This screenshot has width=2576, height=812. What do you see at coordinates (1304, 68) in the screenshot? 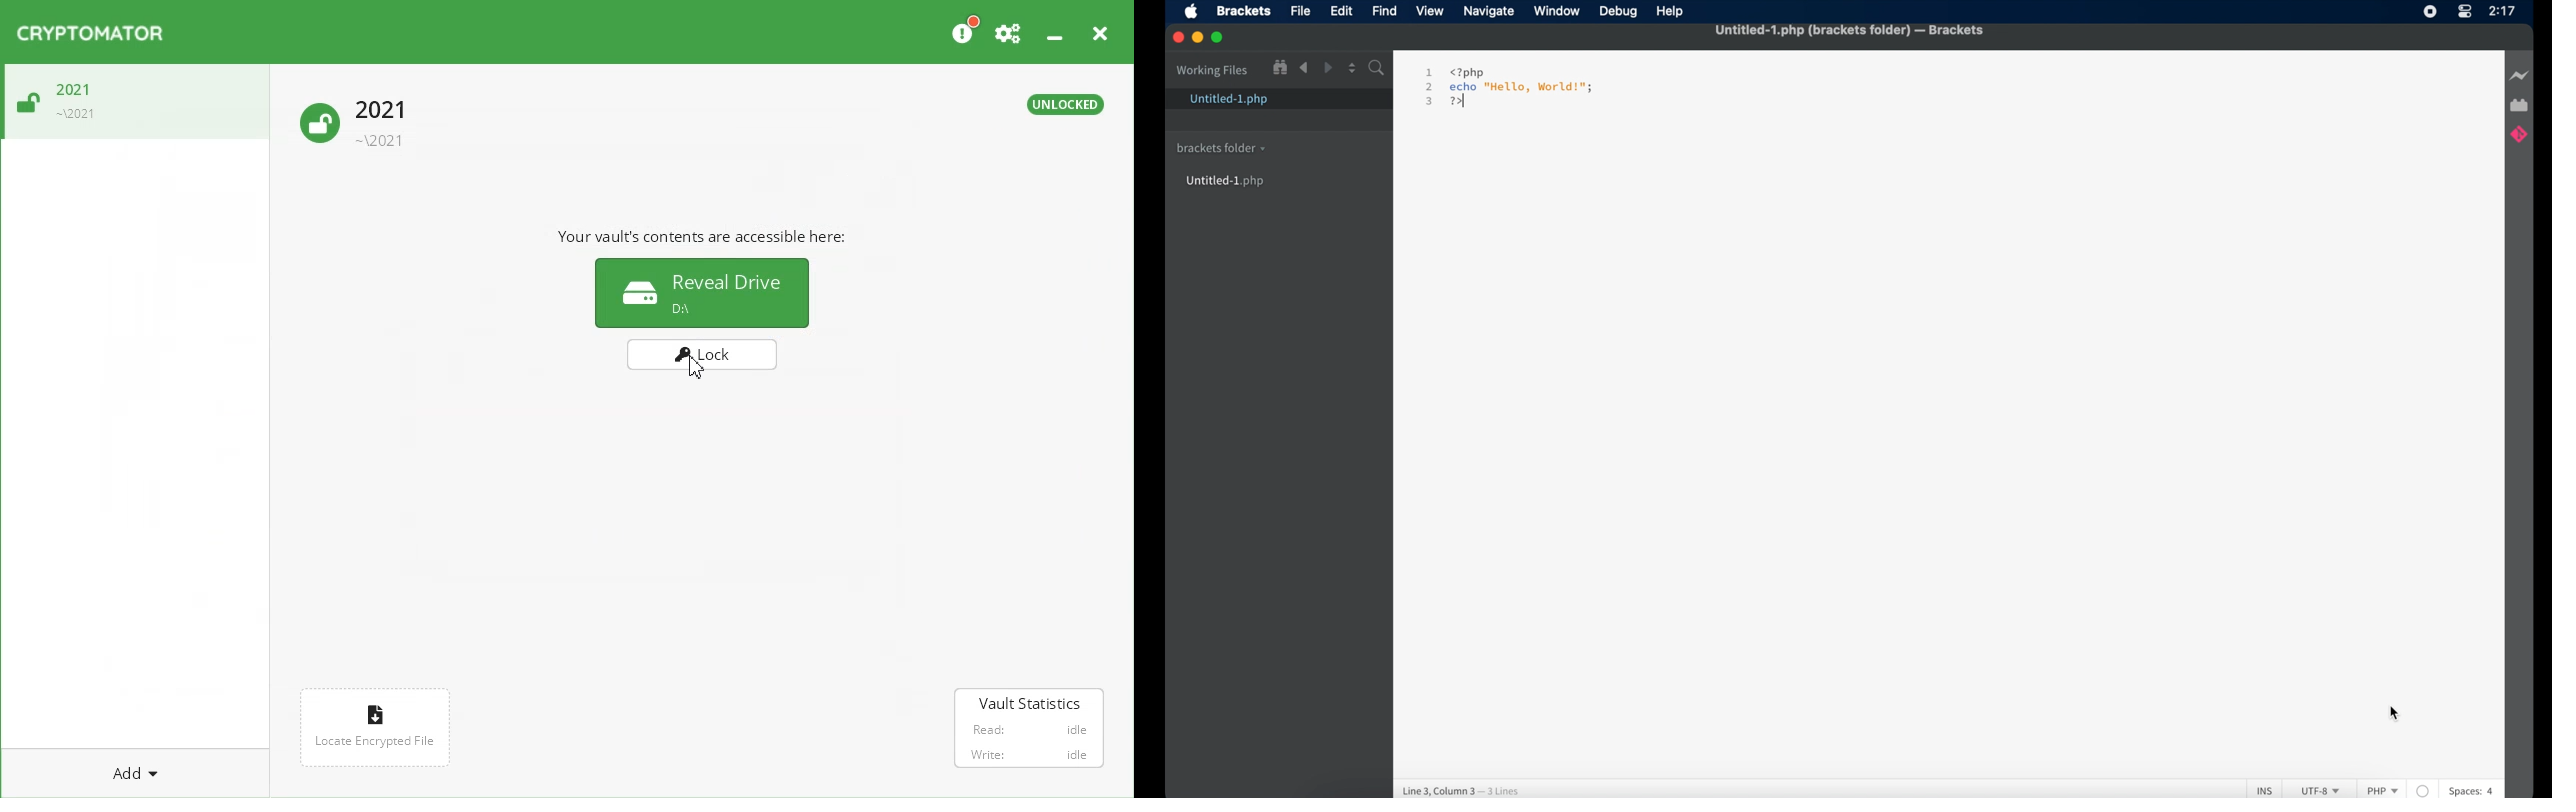
I see `backward` at bounding box center [1304, 68].